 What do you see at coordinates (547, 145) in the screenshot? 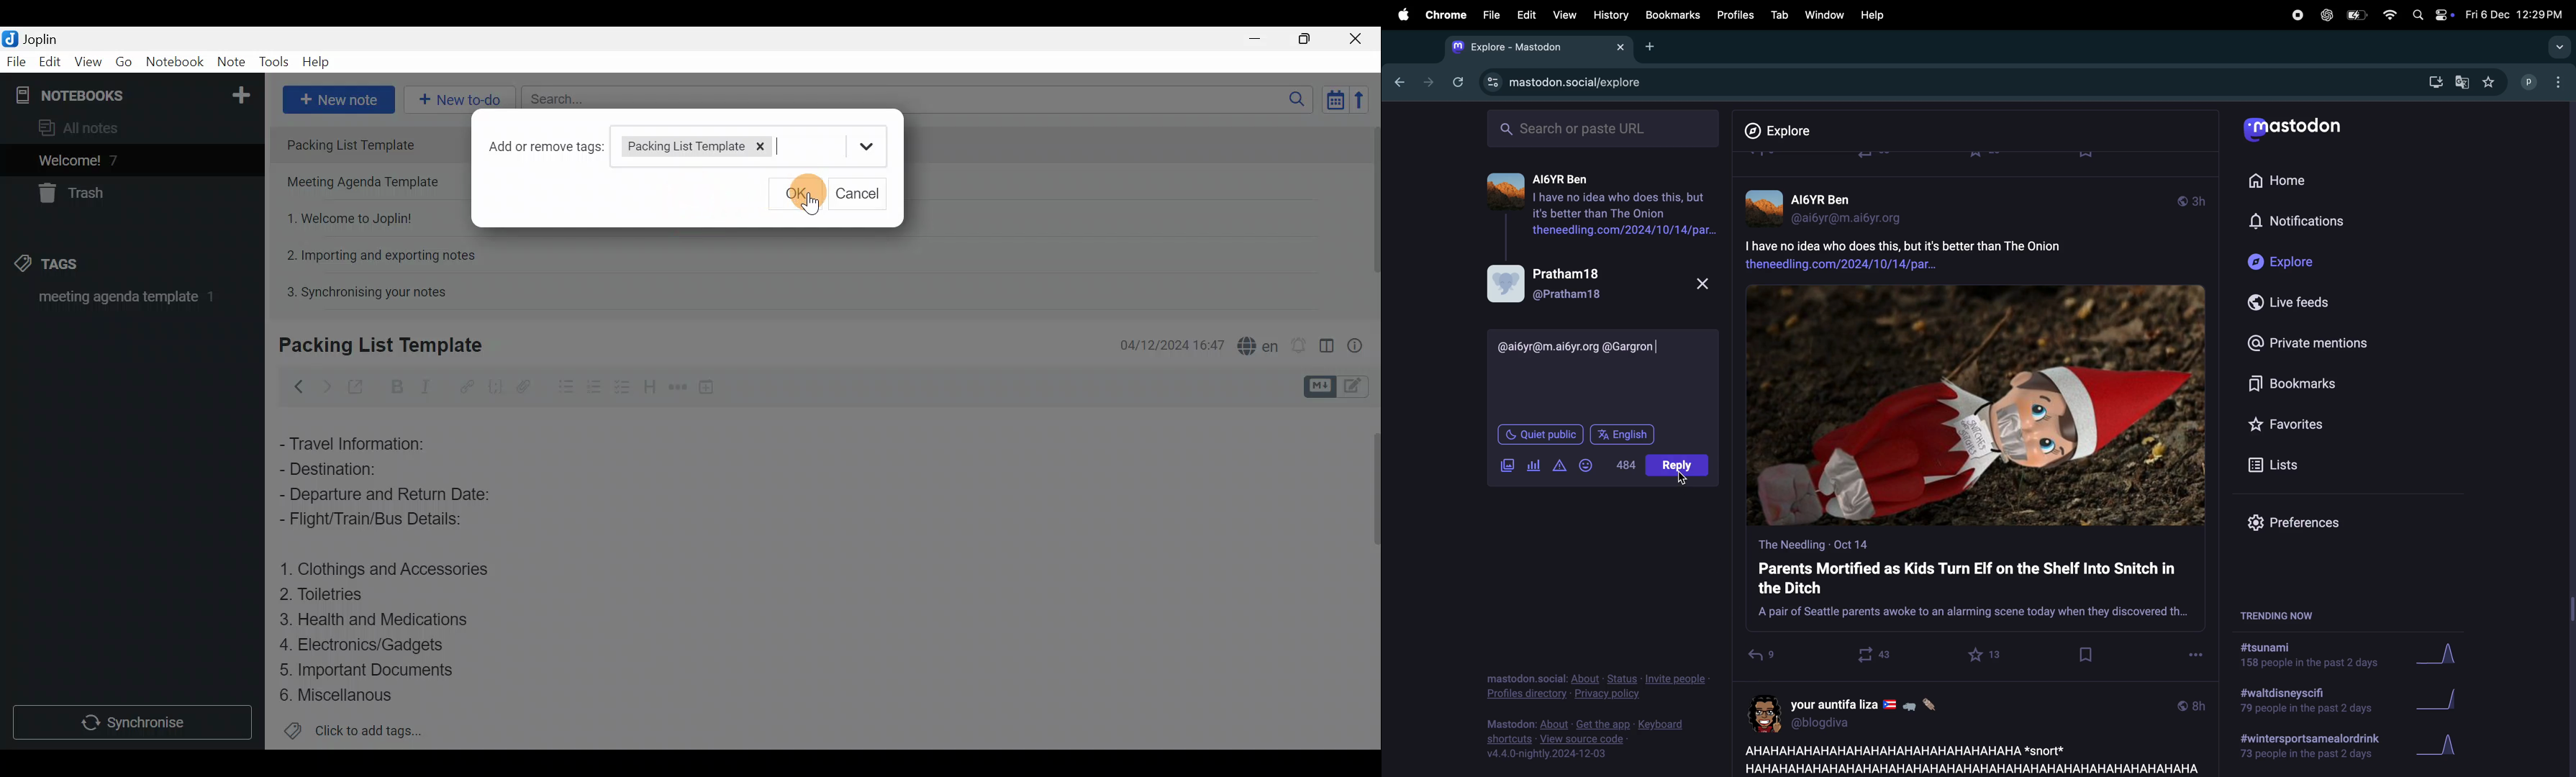
I see `add or remove tags` at bounding box center [547, 145].